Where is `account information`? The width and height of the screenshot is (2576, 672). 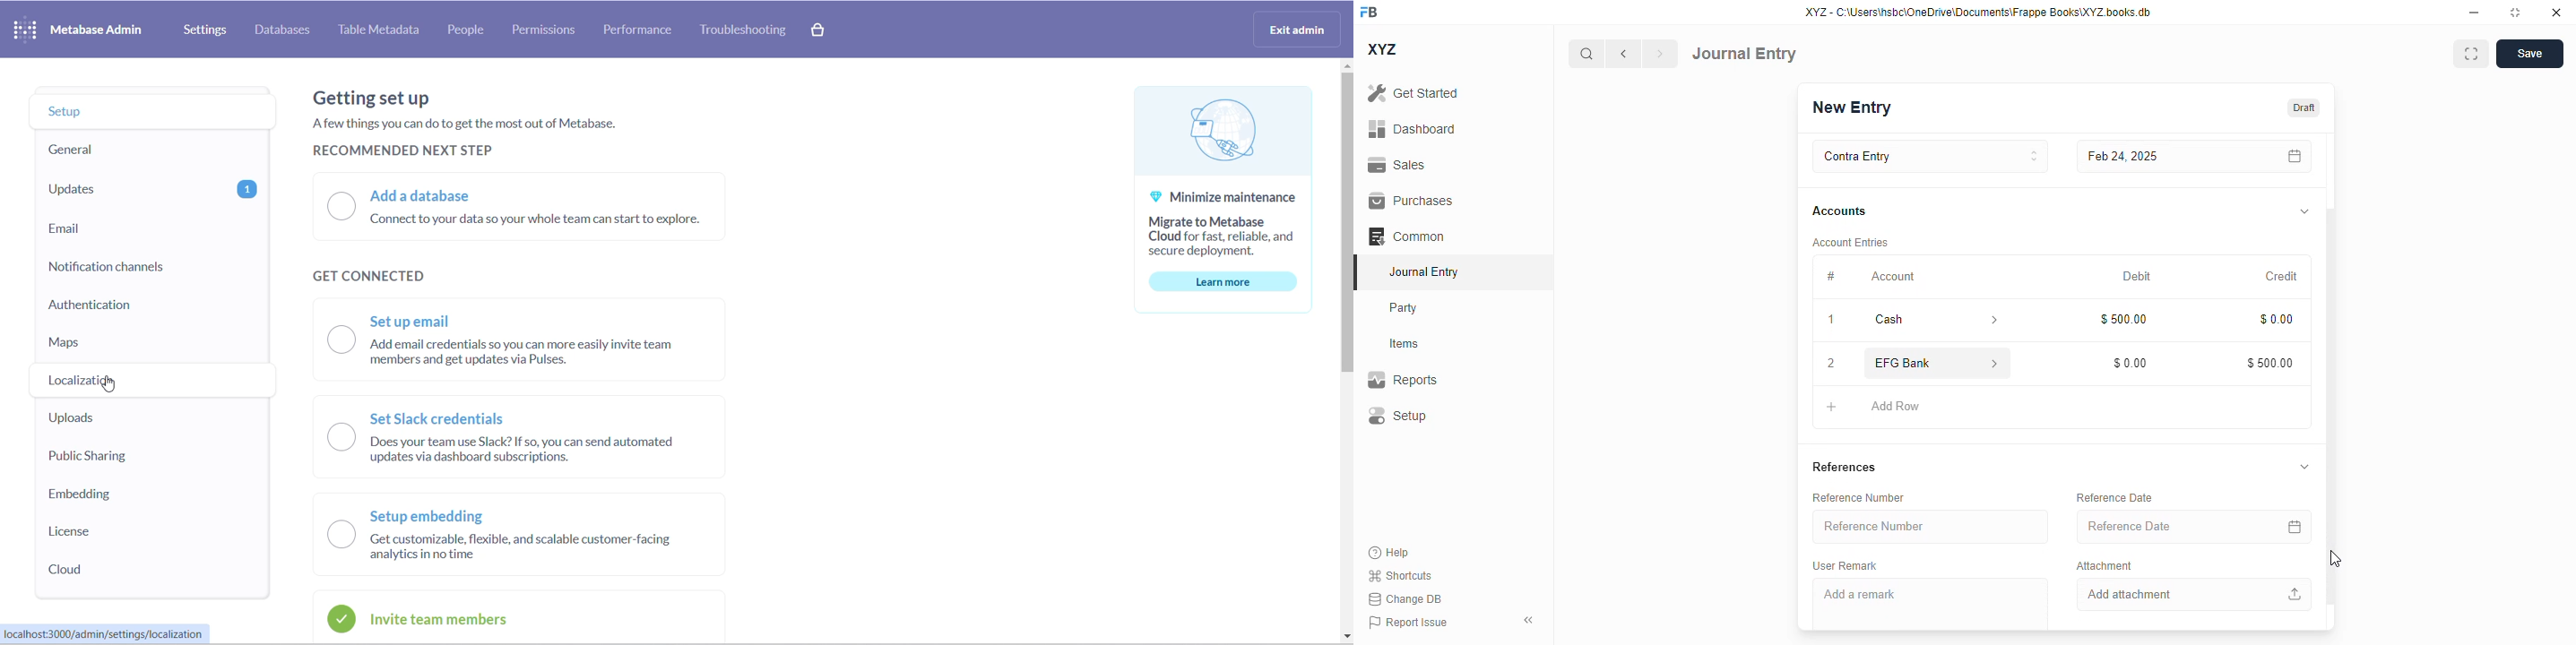 account information is located at coordinates (1989, 320).